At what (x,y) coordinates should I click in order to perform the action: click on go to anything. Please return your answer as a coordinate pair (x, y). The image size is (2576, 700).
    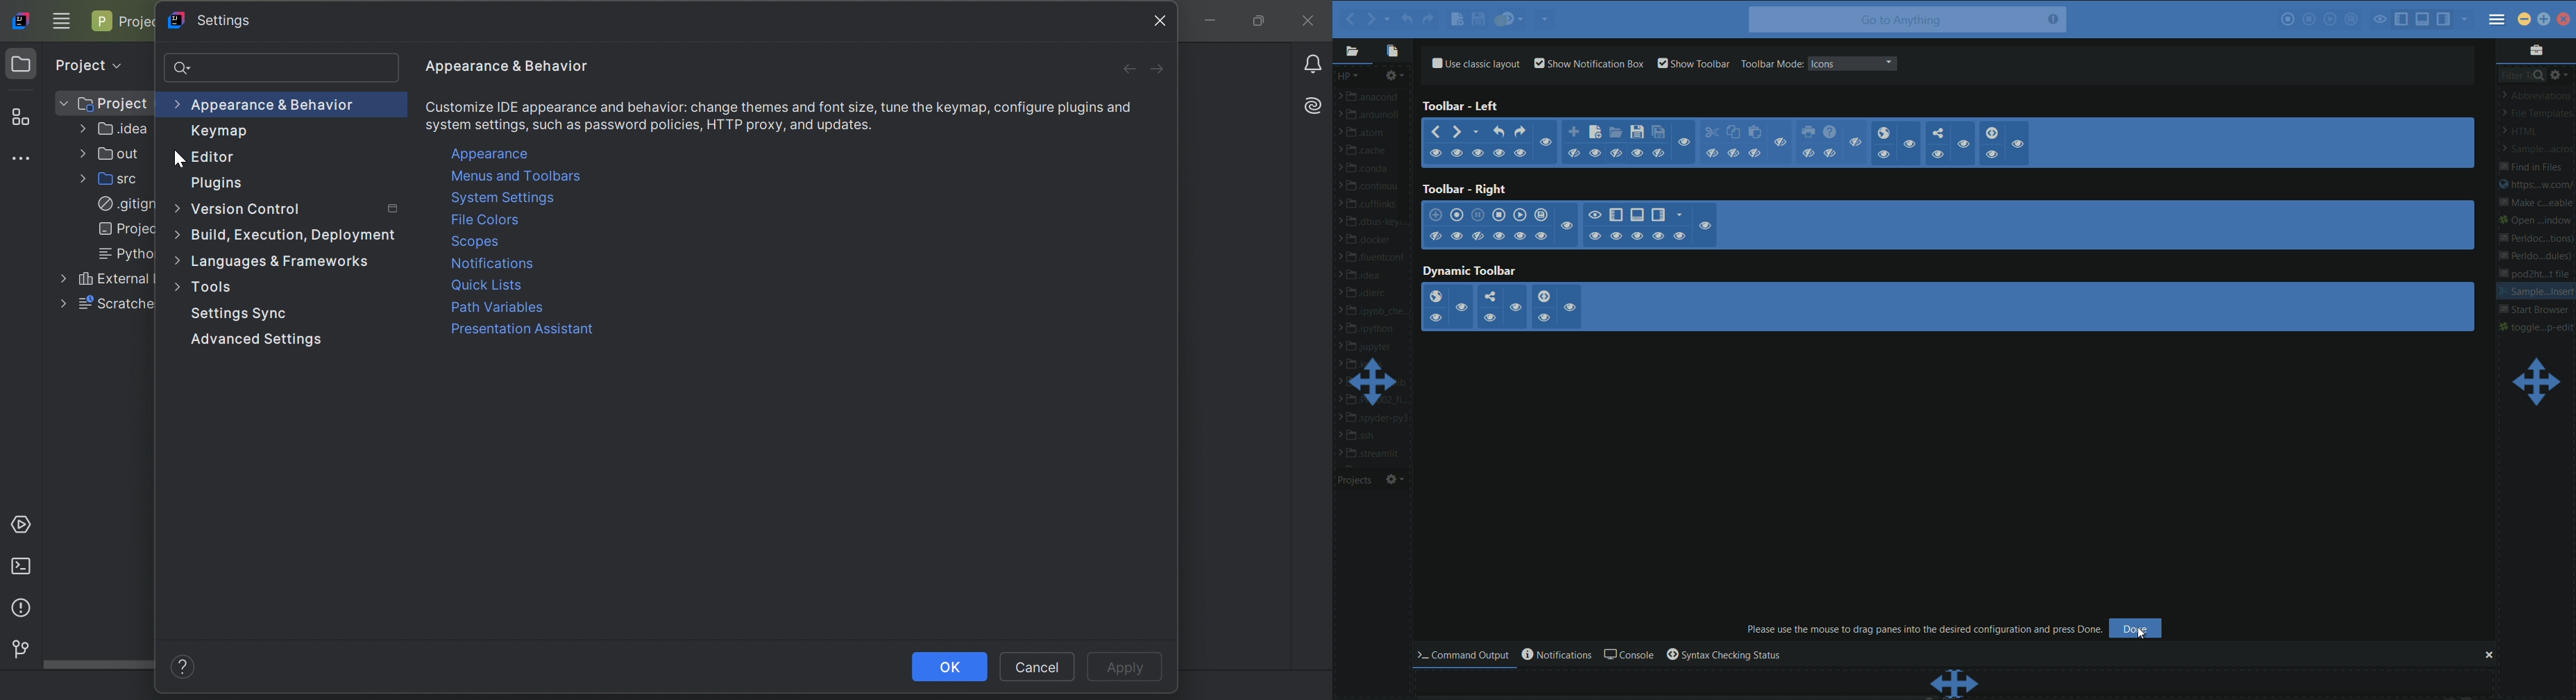
    Looking at the image, I should click on (1907, 20).